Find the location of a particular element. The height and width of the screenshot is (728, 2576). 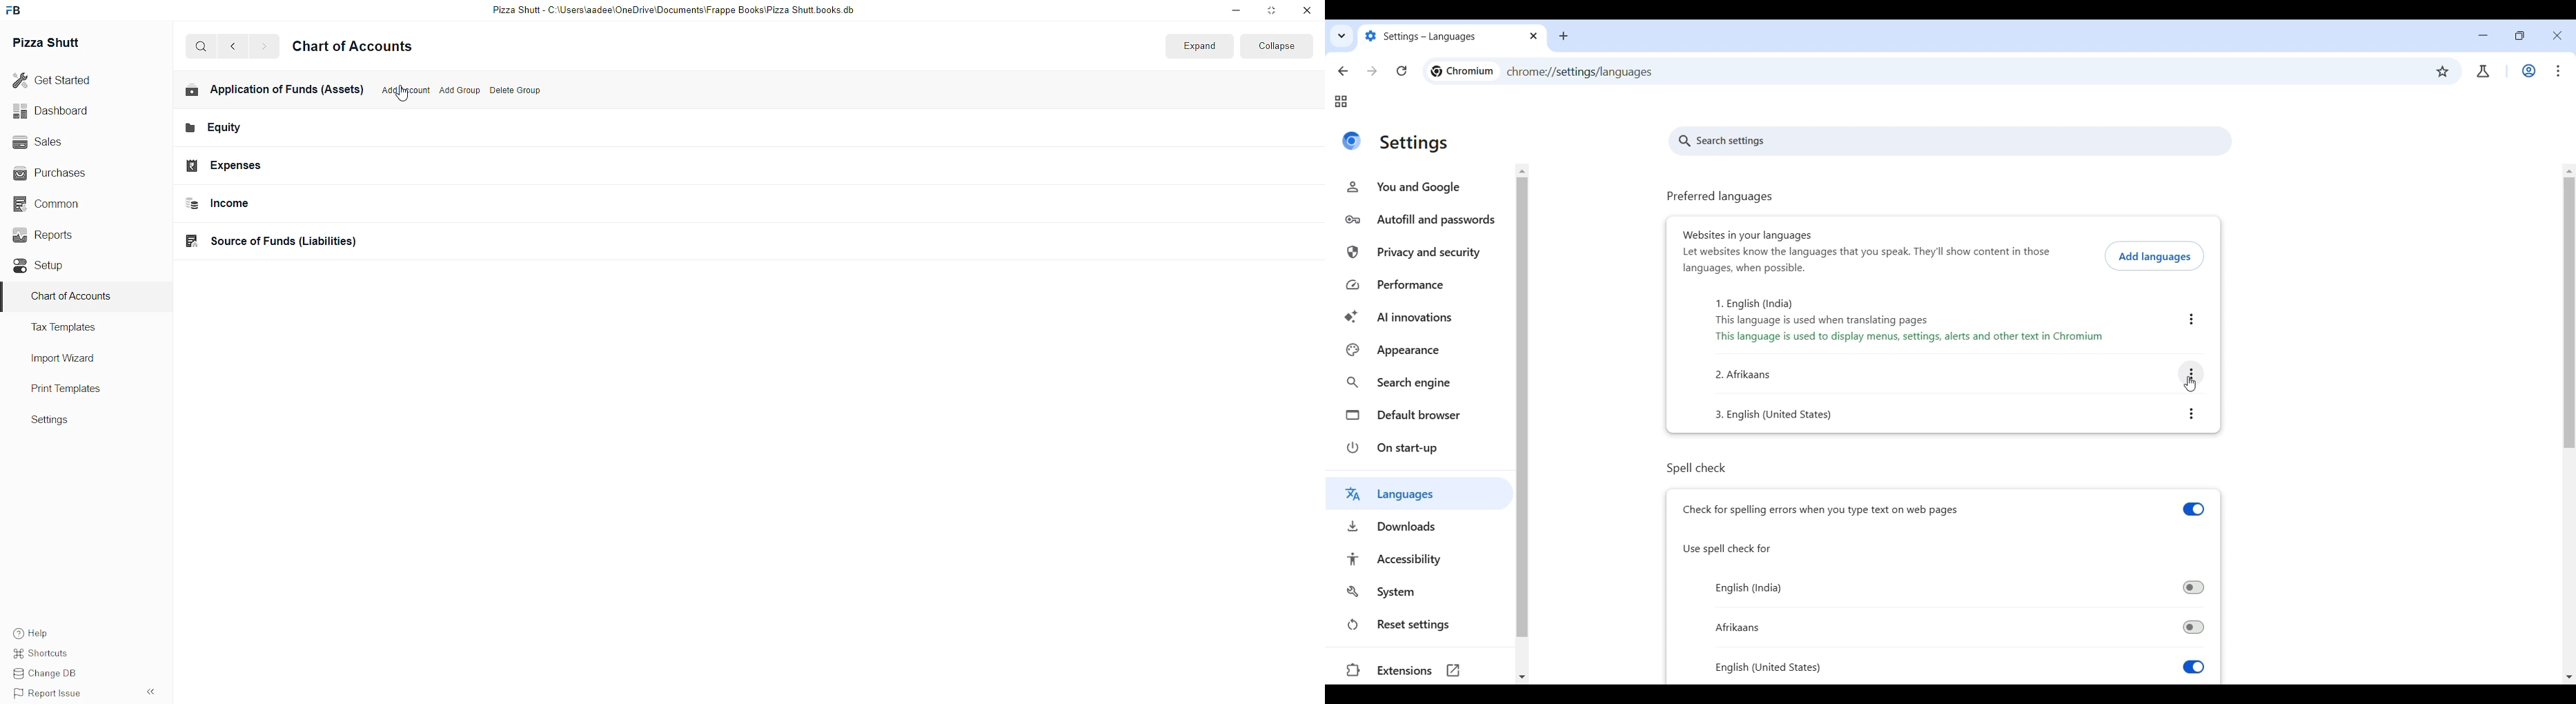

Chart of accounts is located at coordinates (362, 48).